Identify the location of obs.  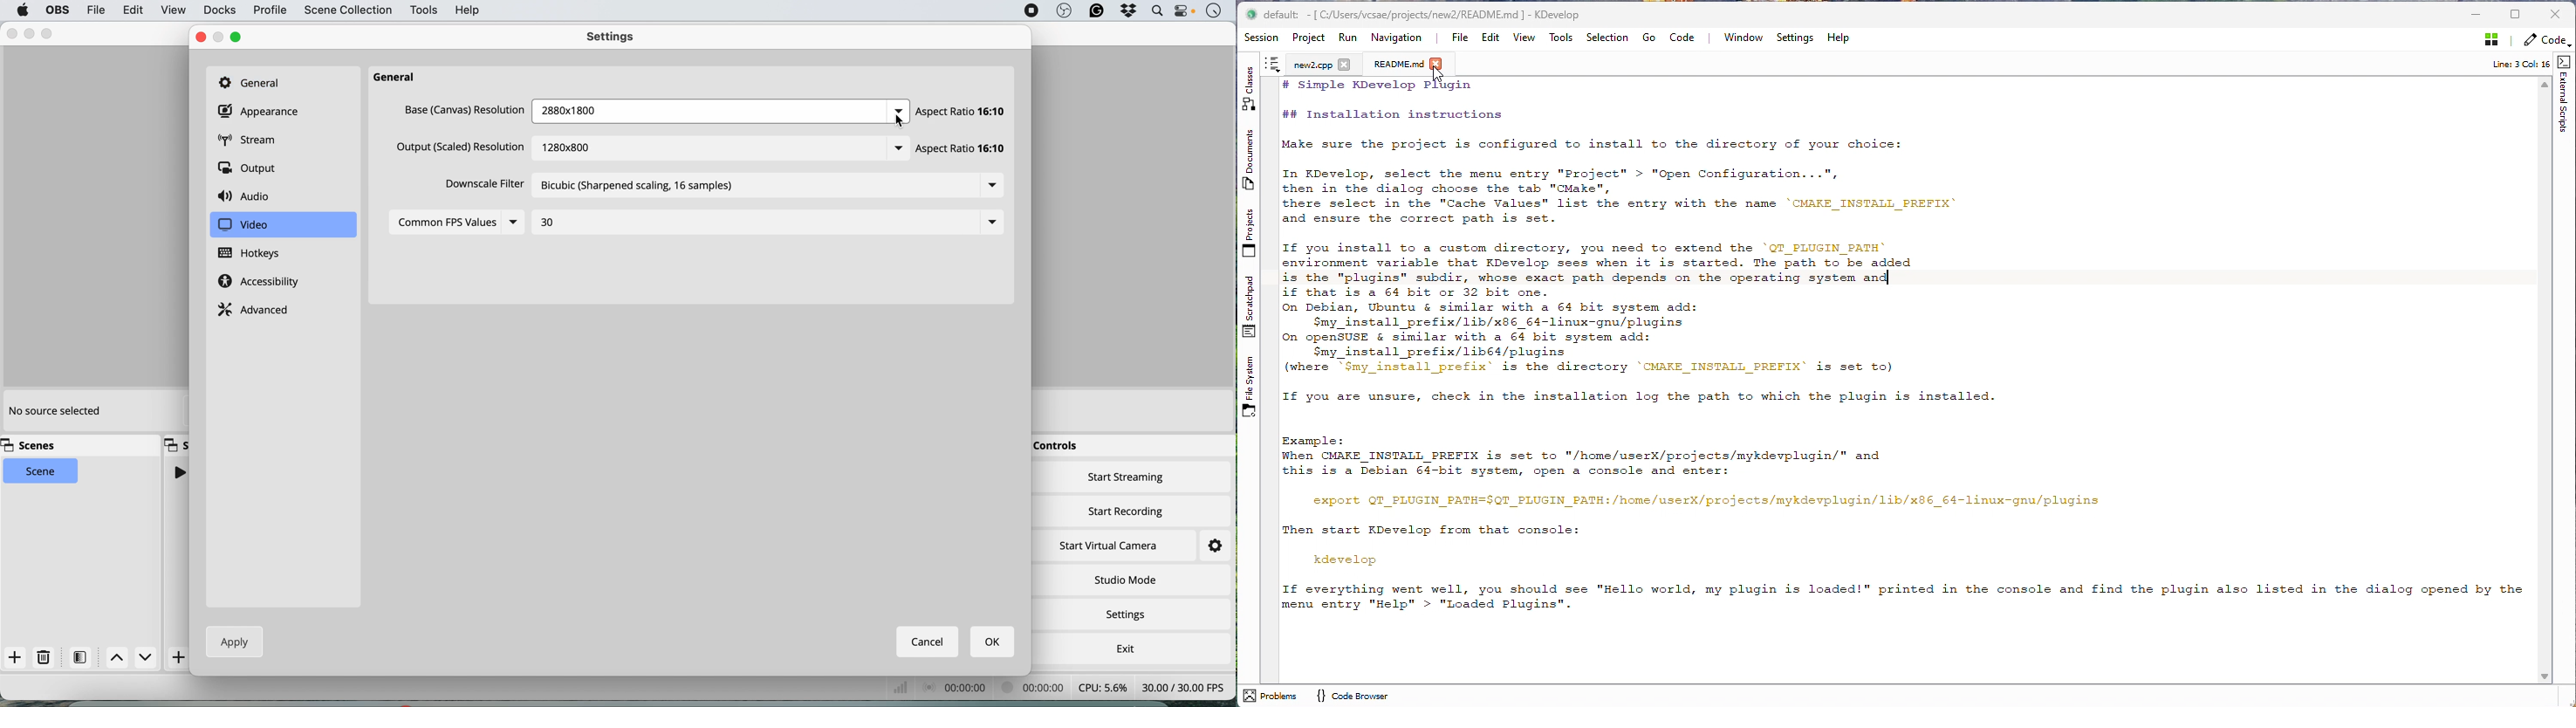
(56, 10).